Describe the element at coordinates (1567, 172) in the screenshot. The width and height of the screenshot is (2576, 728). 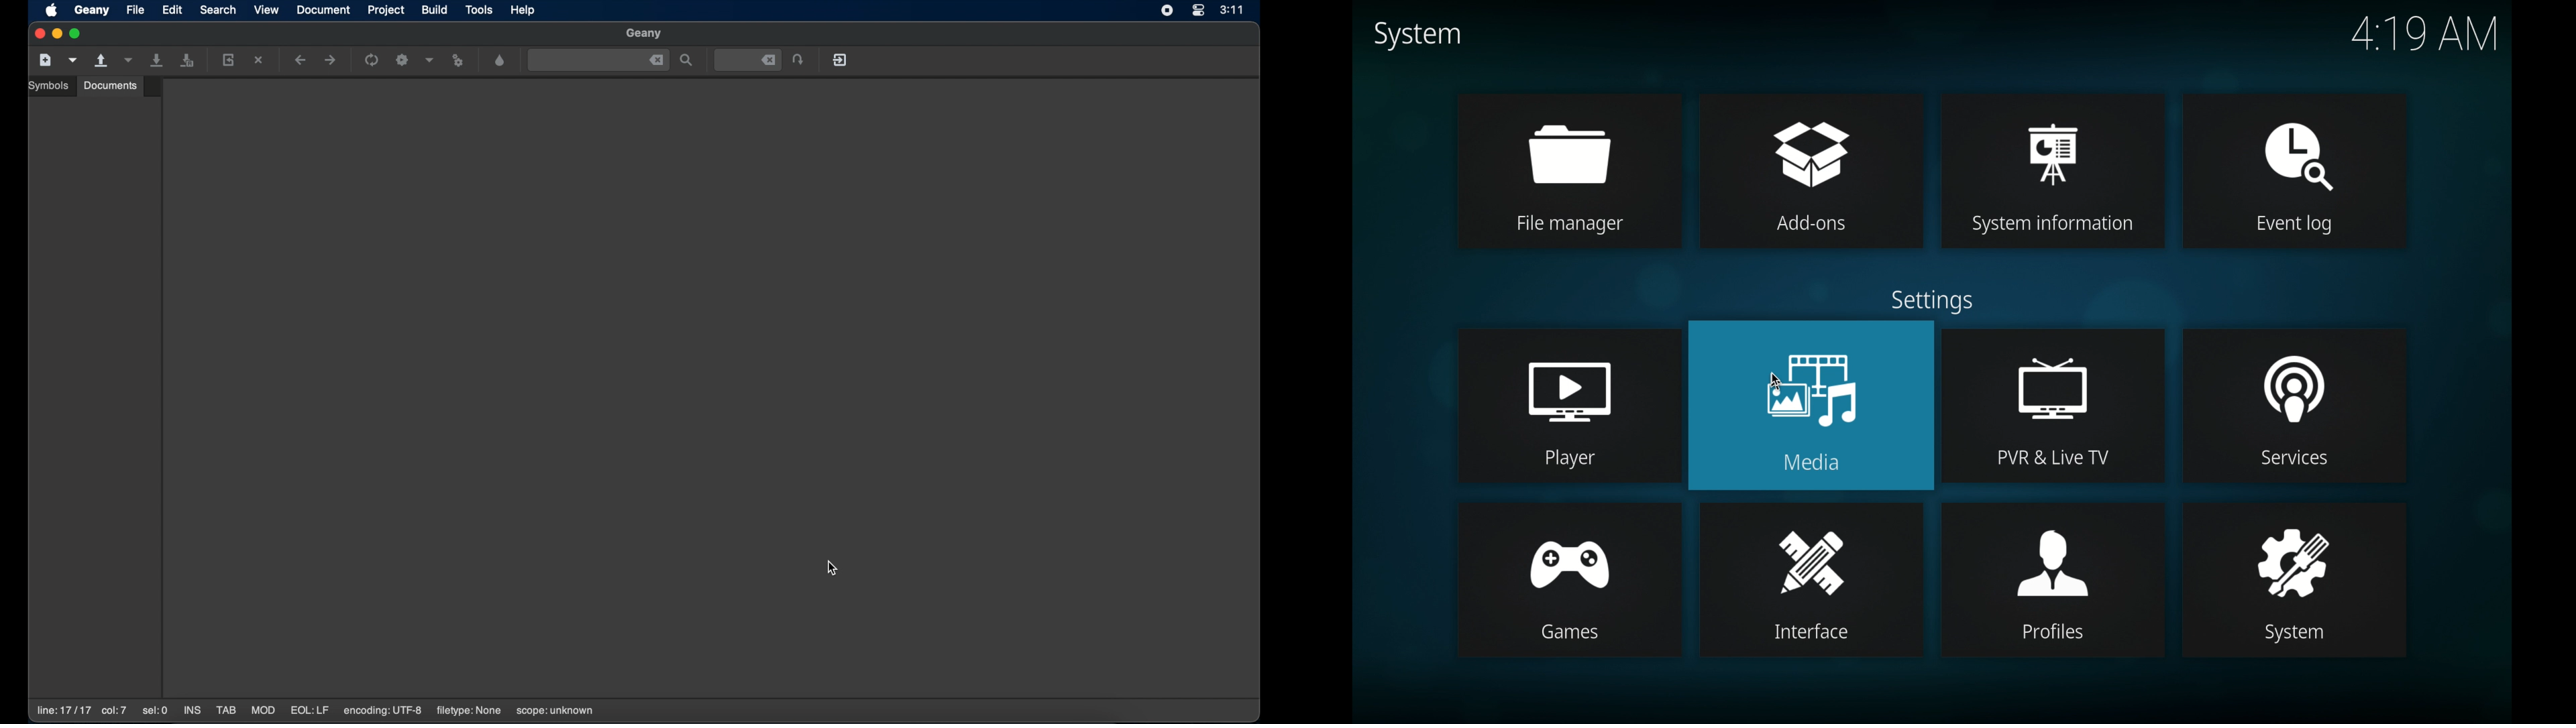
I see `file manager` at that location.